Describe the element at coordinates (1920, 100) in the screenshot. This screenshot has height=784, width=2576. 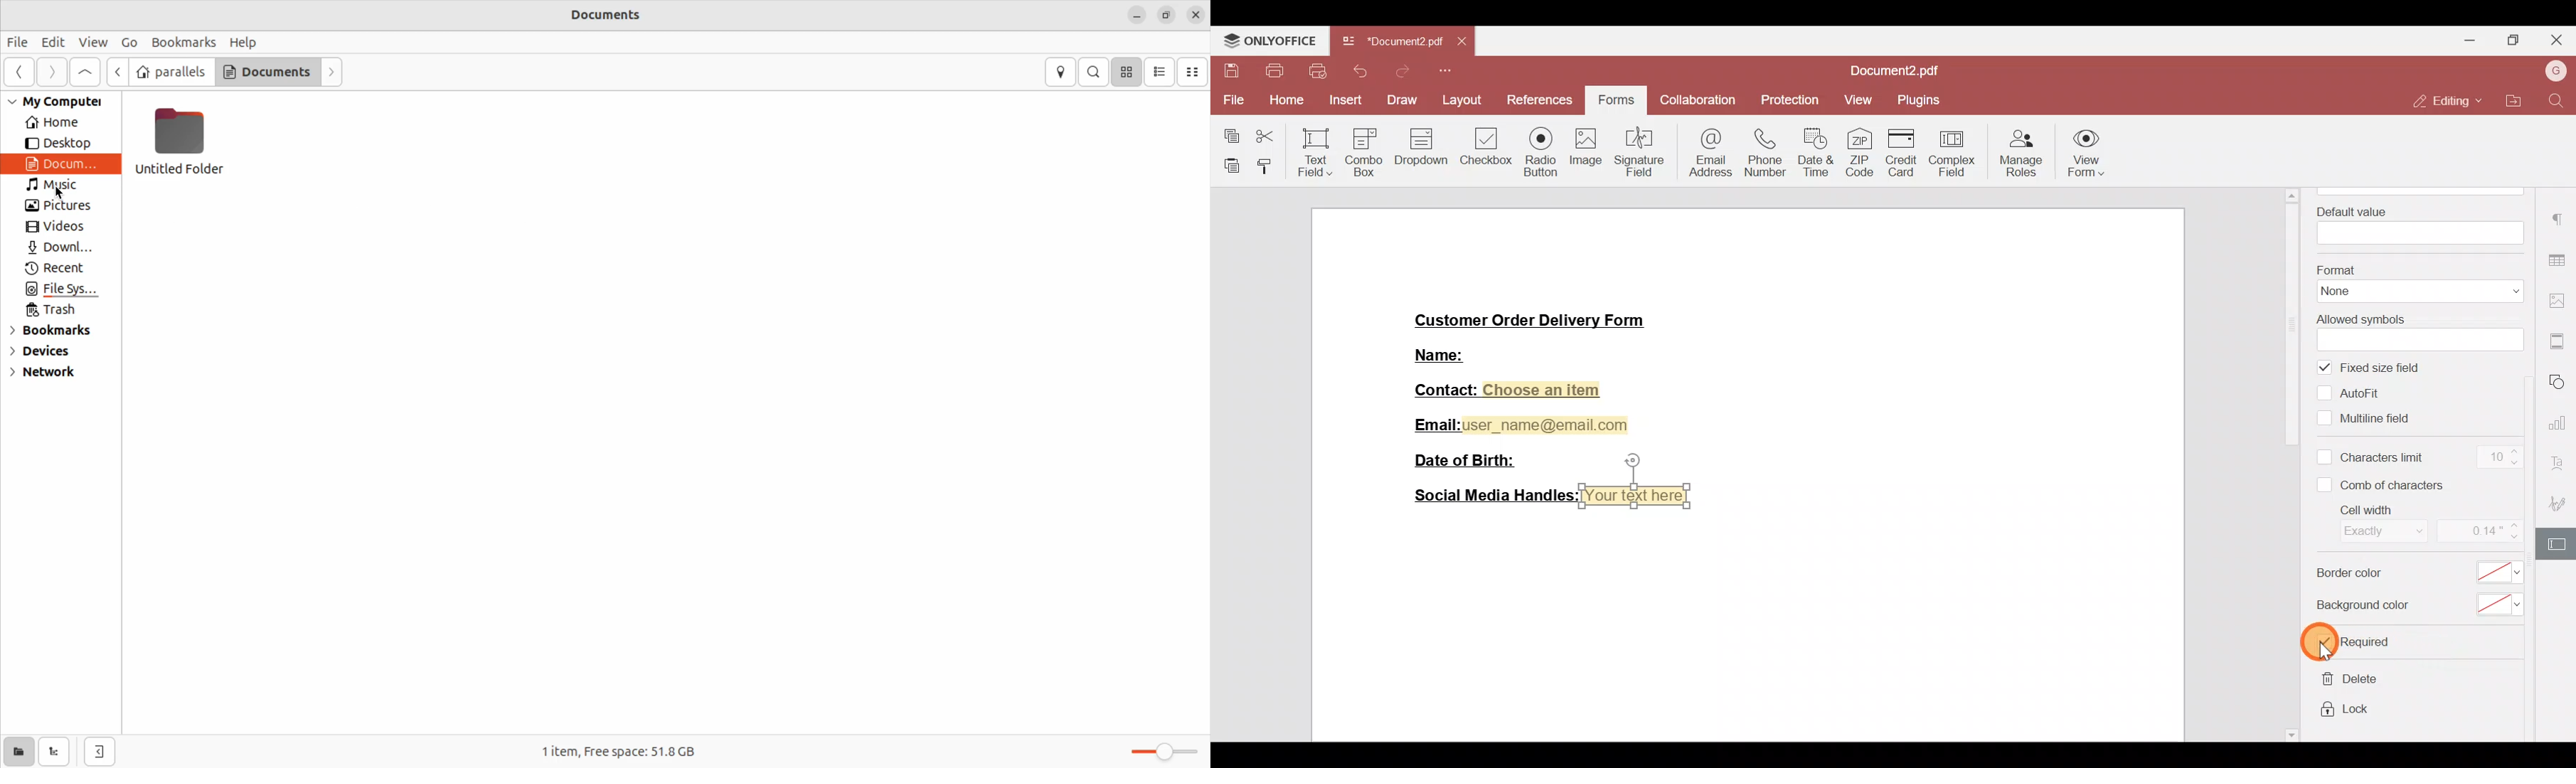
I see `Plugins` at that location.